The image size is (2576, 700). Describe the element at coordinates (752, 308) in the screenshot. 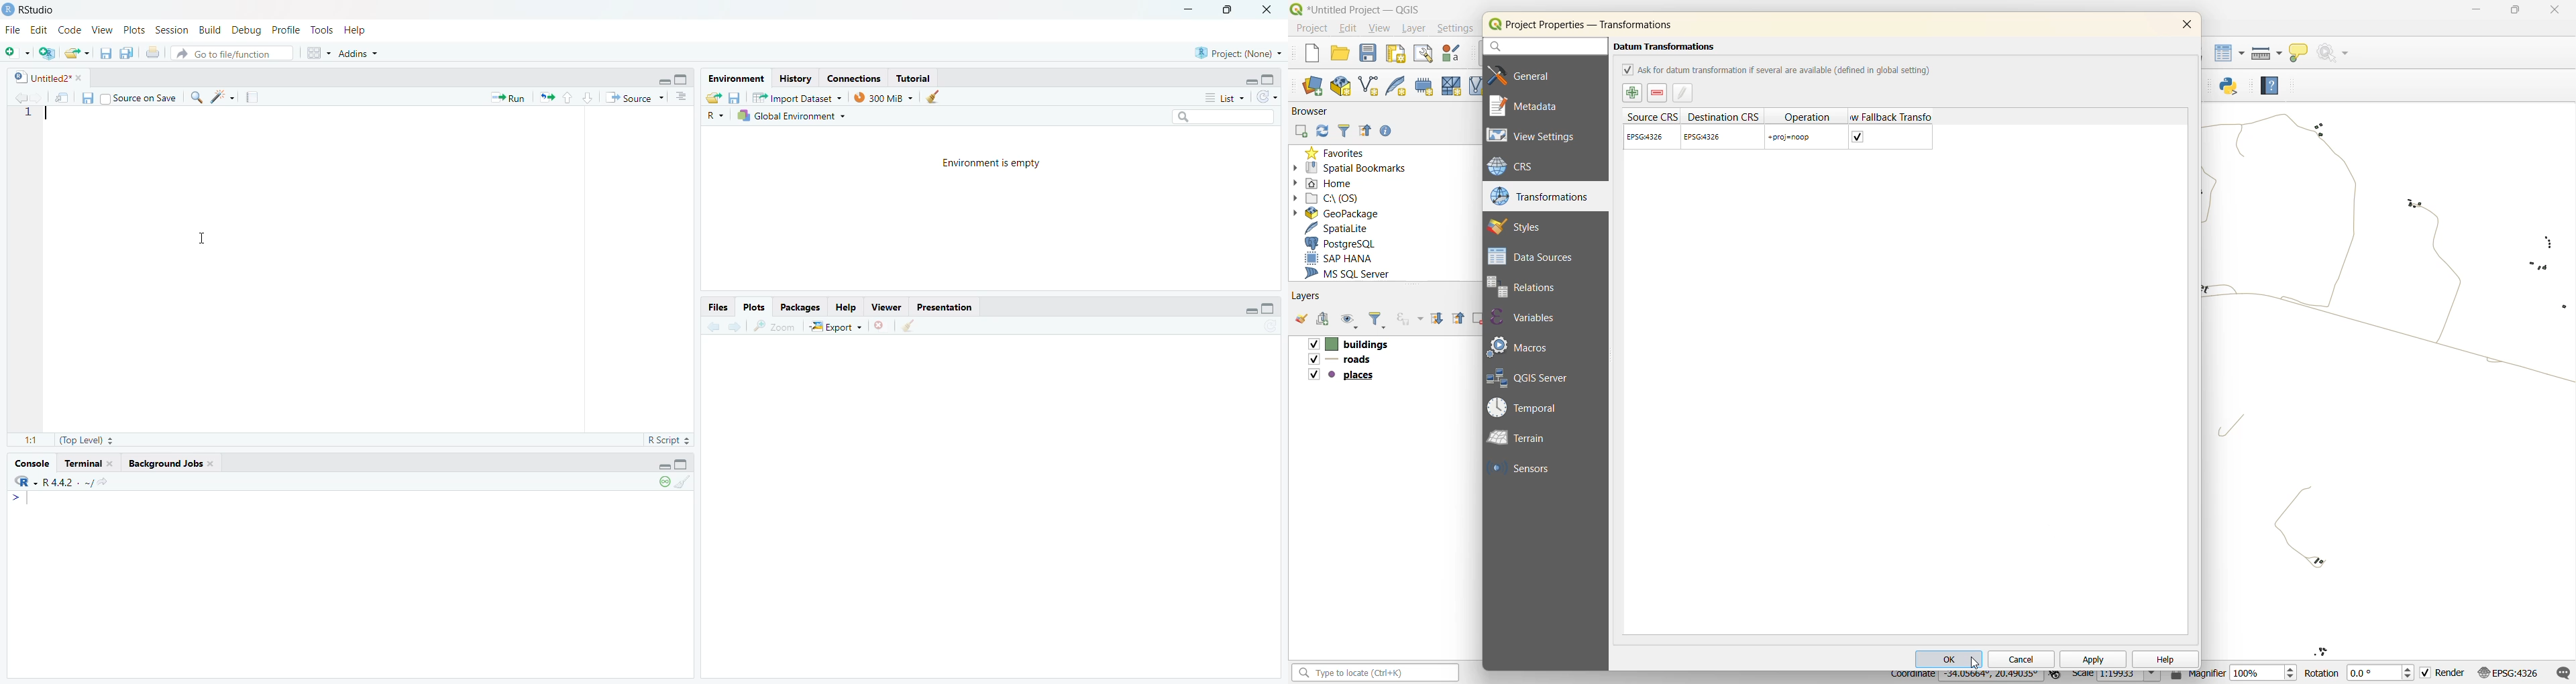

I see `Plots` at that location.